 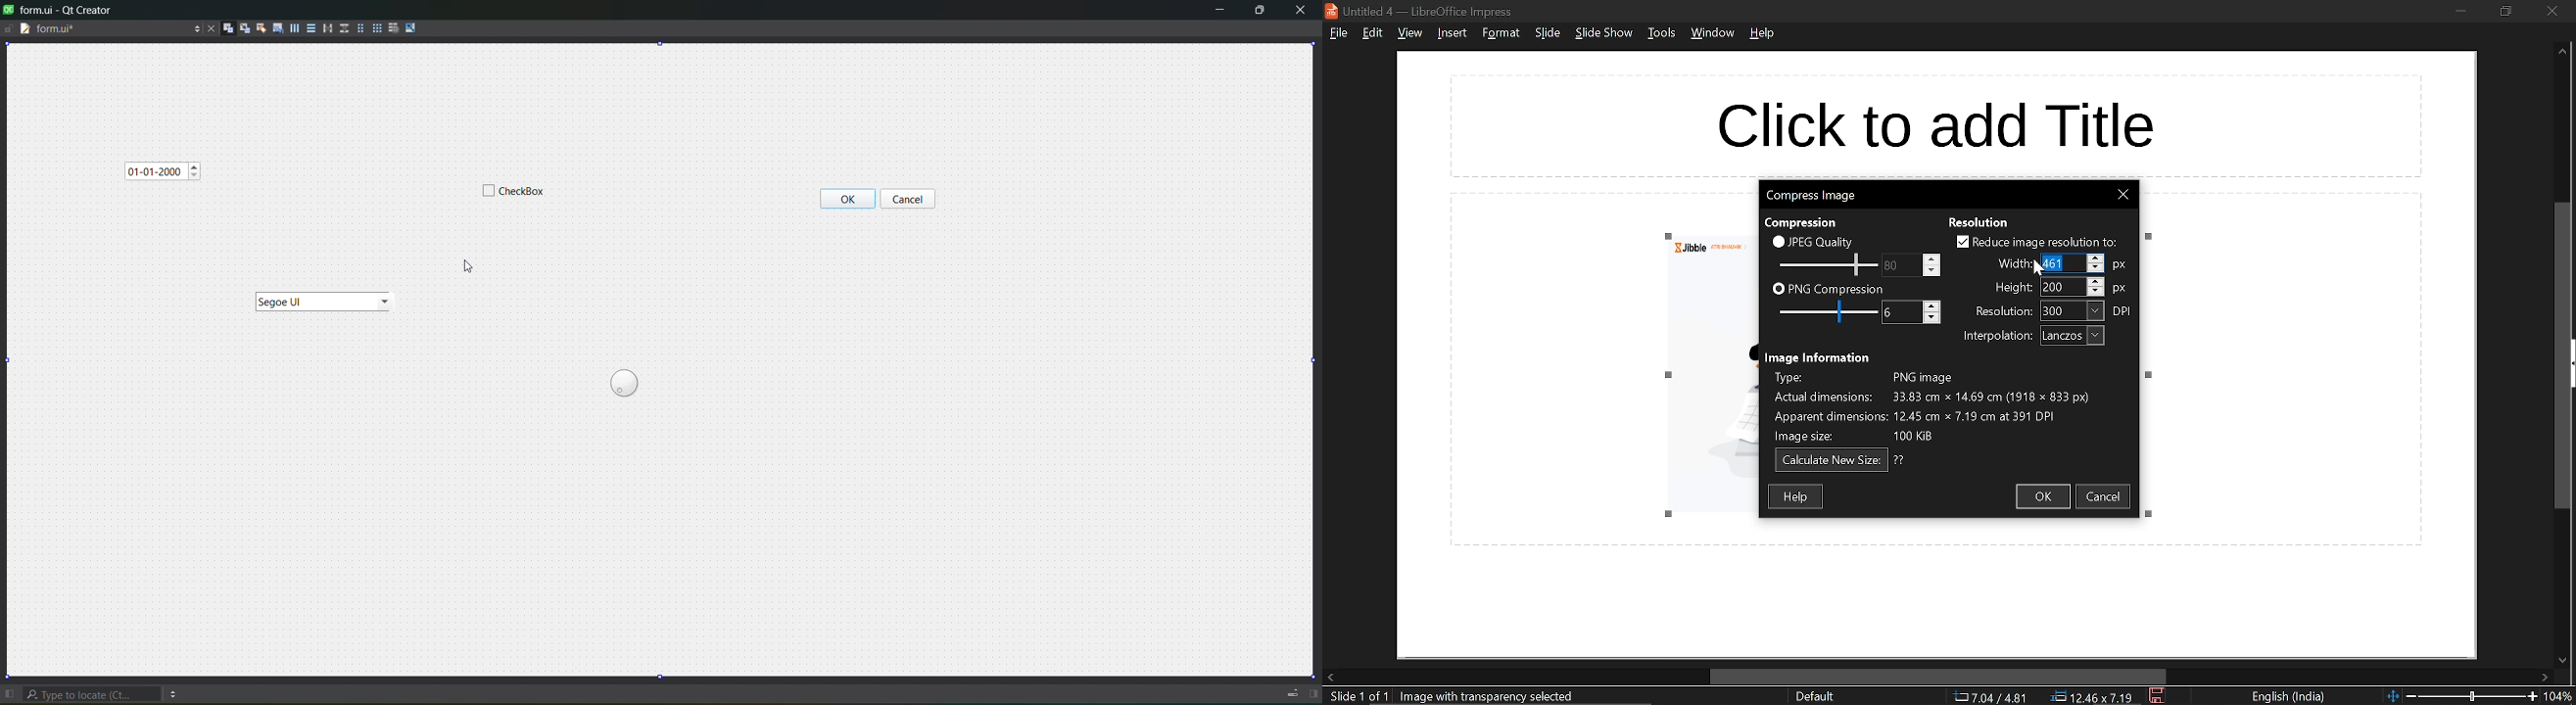 What do you see at coordinates (1408, 34) in the screenshot?
I see `view` at bounding box center [1408, 34].